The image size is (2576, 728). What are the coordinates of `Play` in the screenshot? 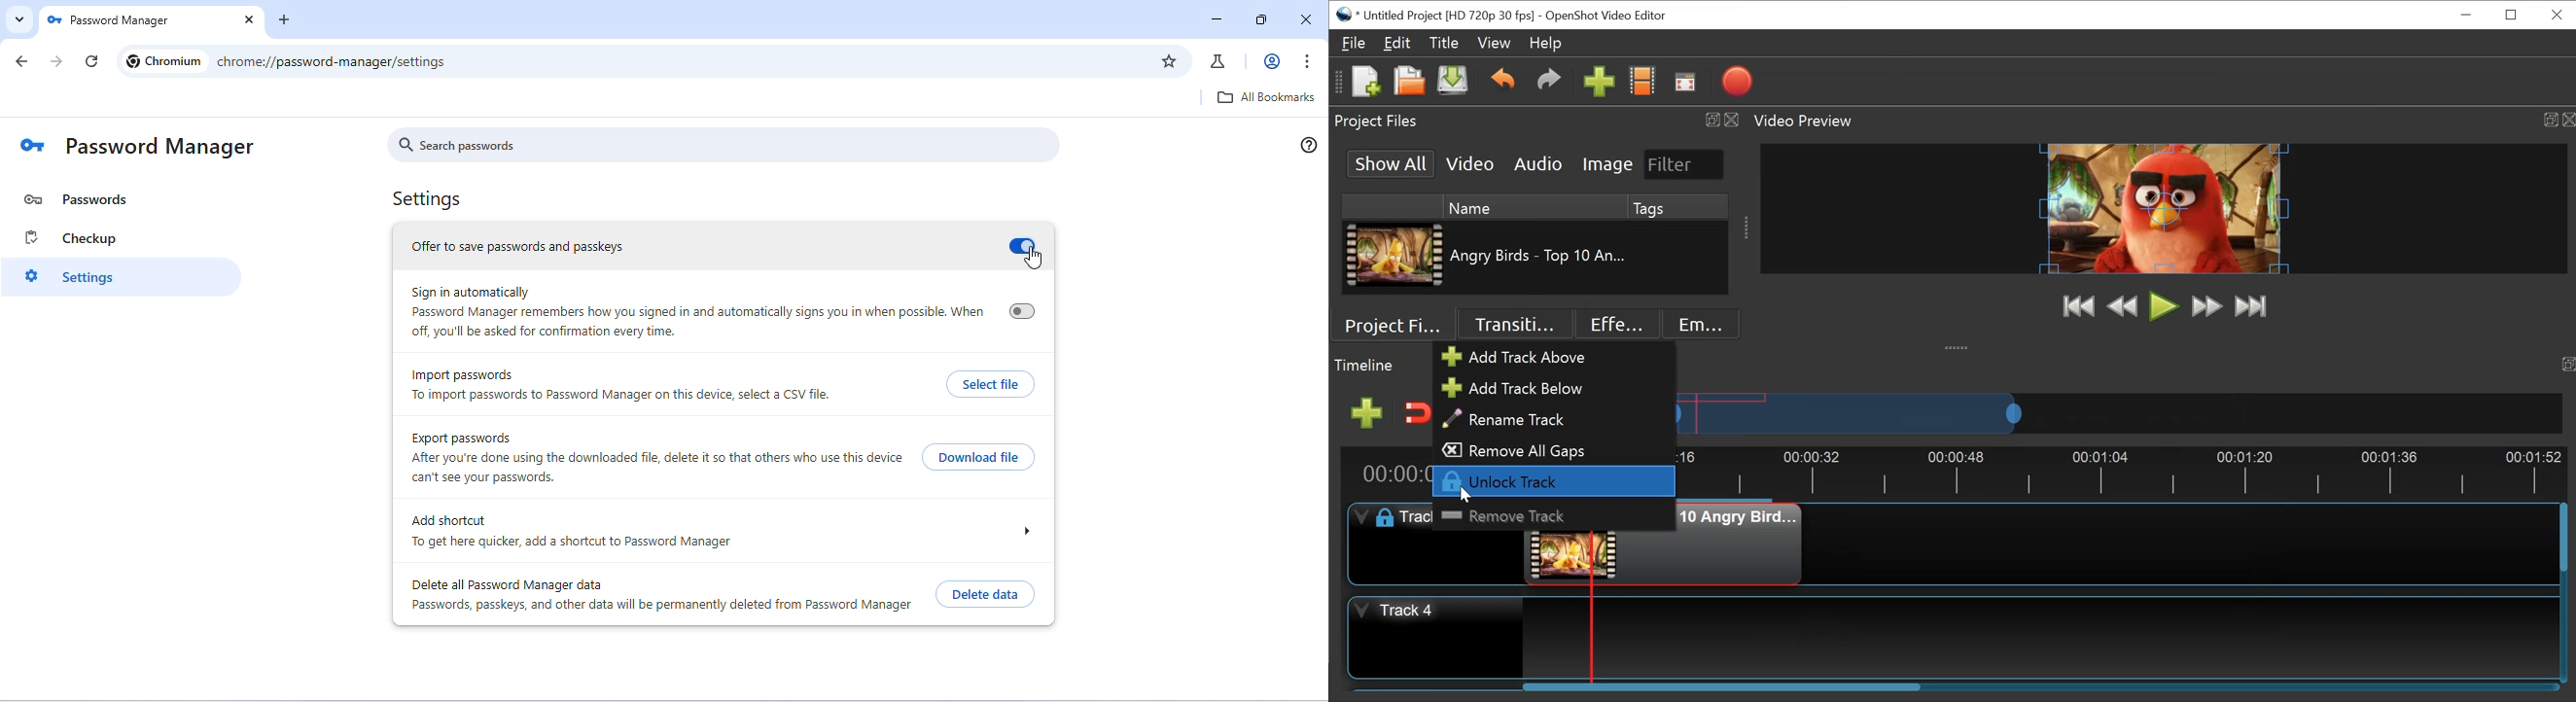 It's located at (2164, 306).